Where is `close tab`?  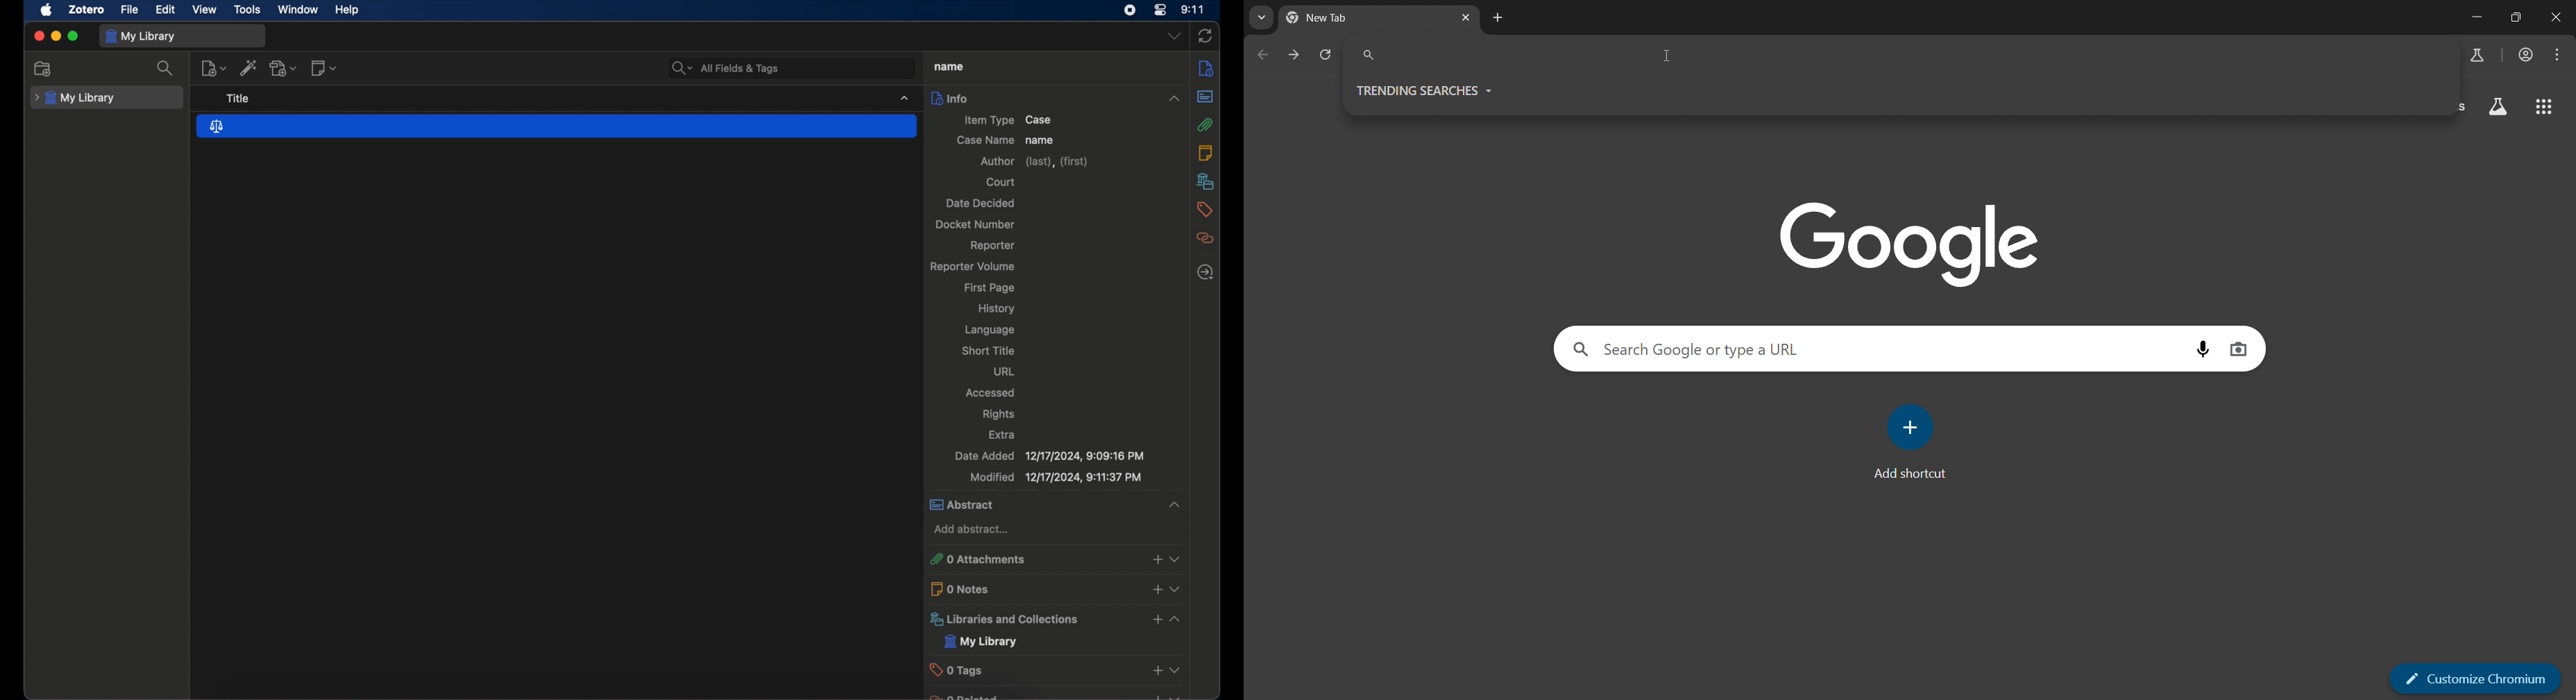 close tab is located at coordinates (1466, 17).